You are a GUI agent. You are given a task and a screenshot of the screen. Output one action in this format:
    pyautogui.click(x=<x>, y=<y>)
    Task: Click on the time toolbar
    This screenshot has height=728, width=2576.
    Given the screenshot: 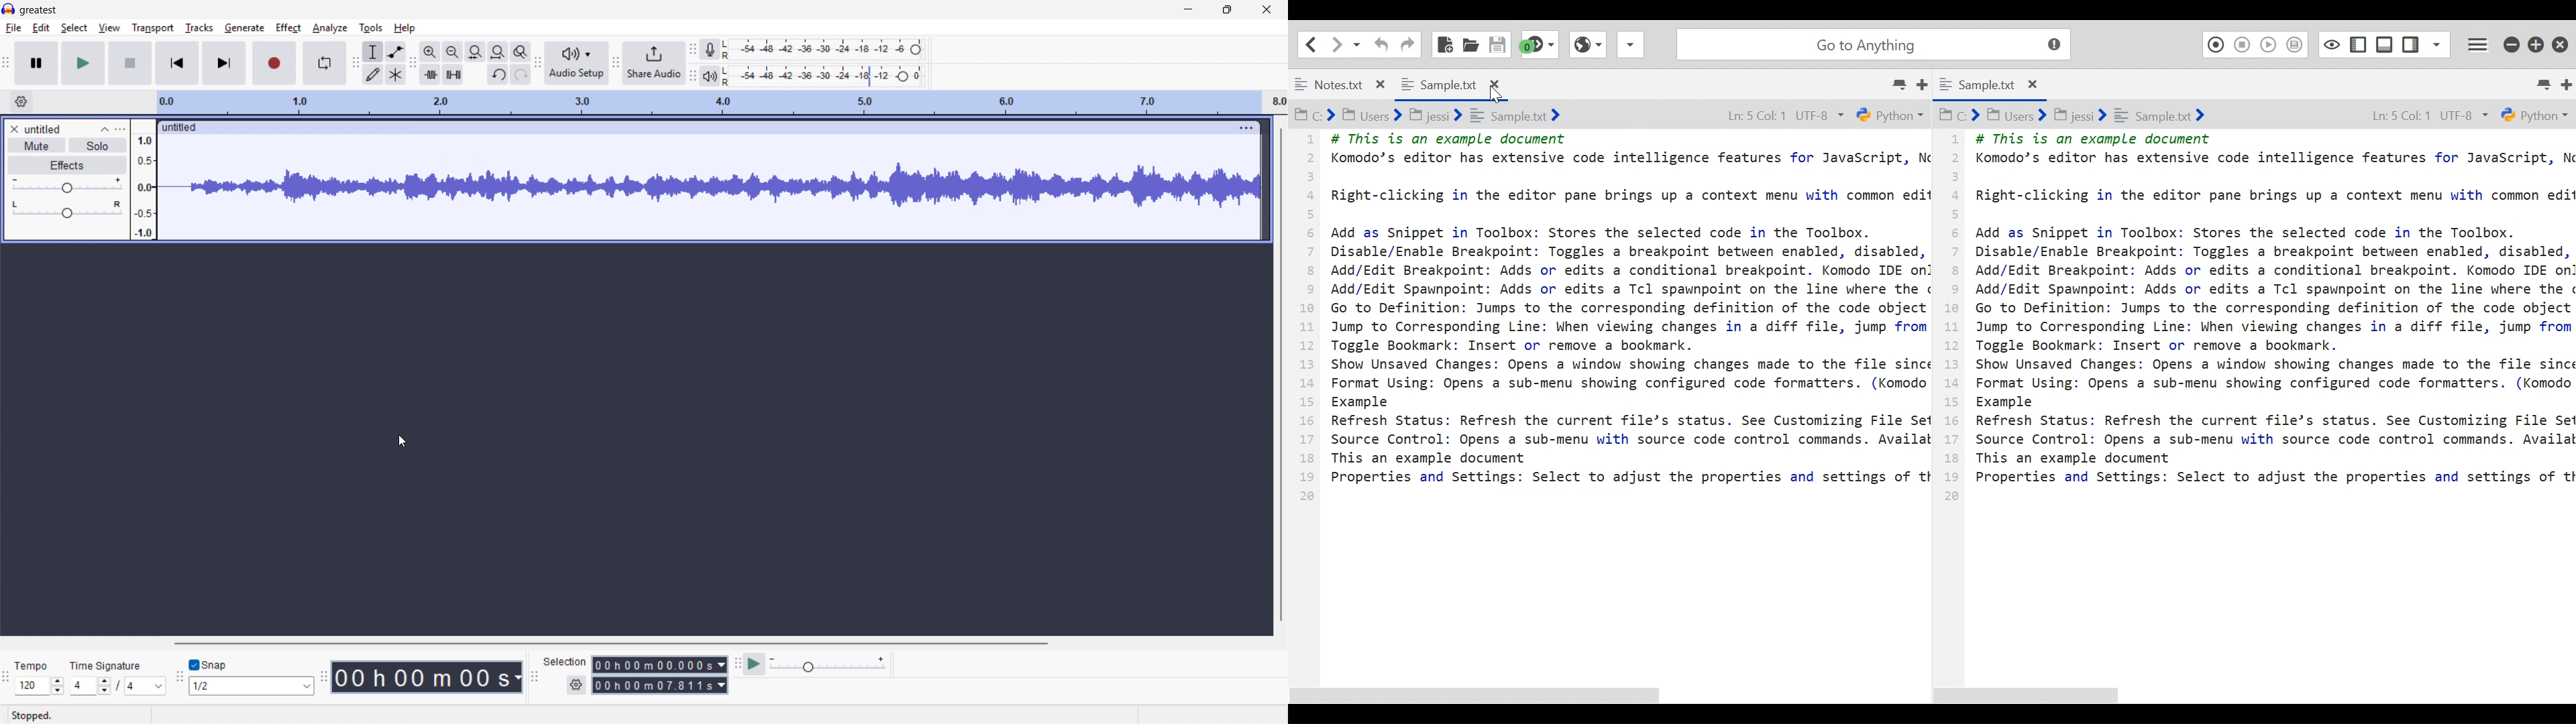 What is the action you would take?
    pyautogui.click(x=323, y=677)
    